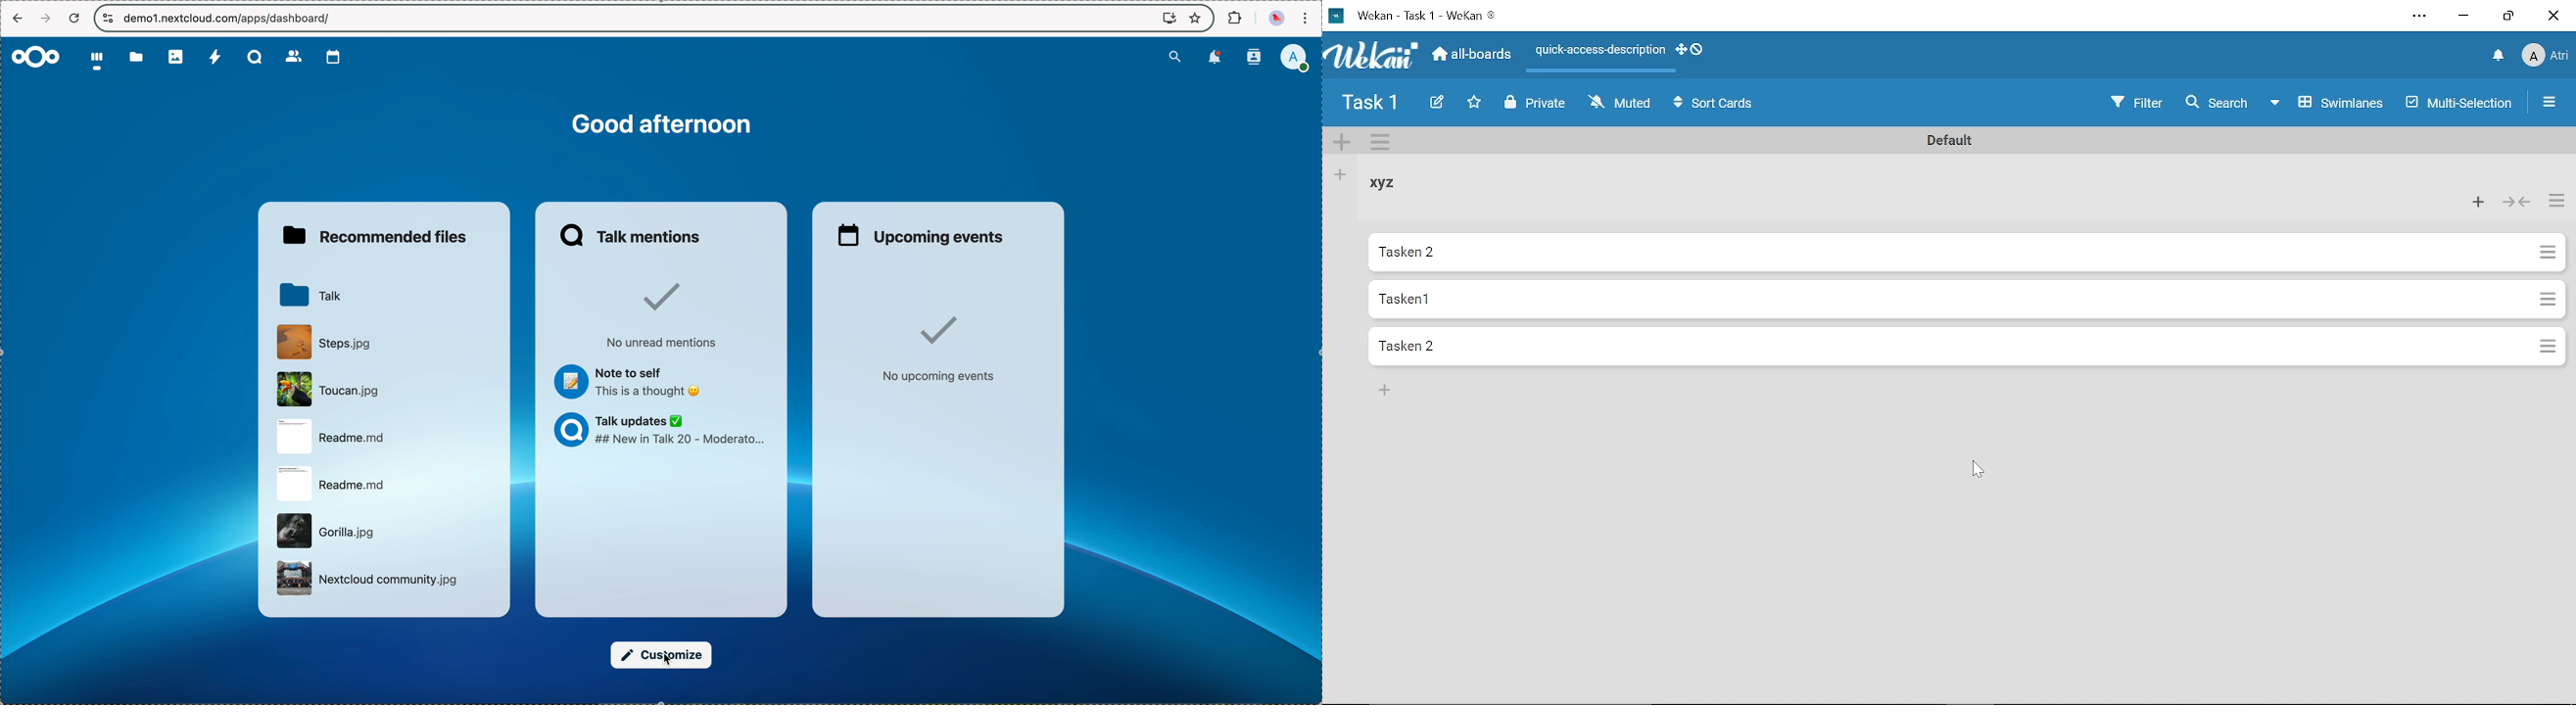 This screenshot has width=2576, height=728. I want to click on favorites, so click(1198, 19).